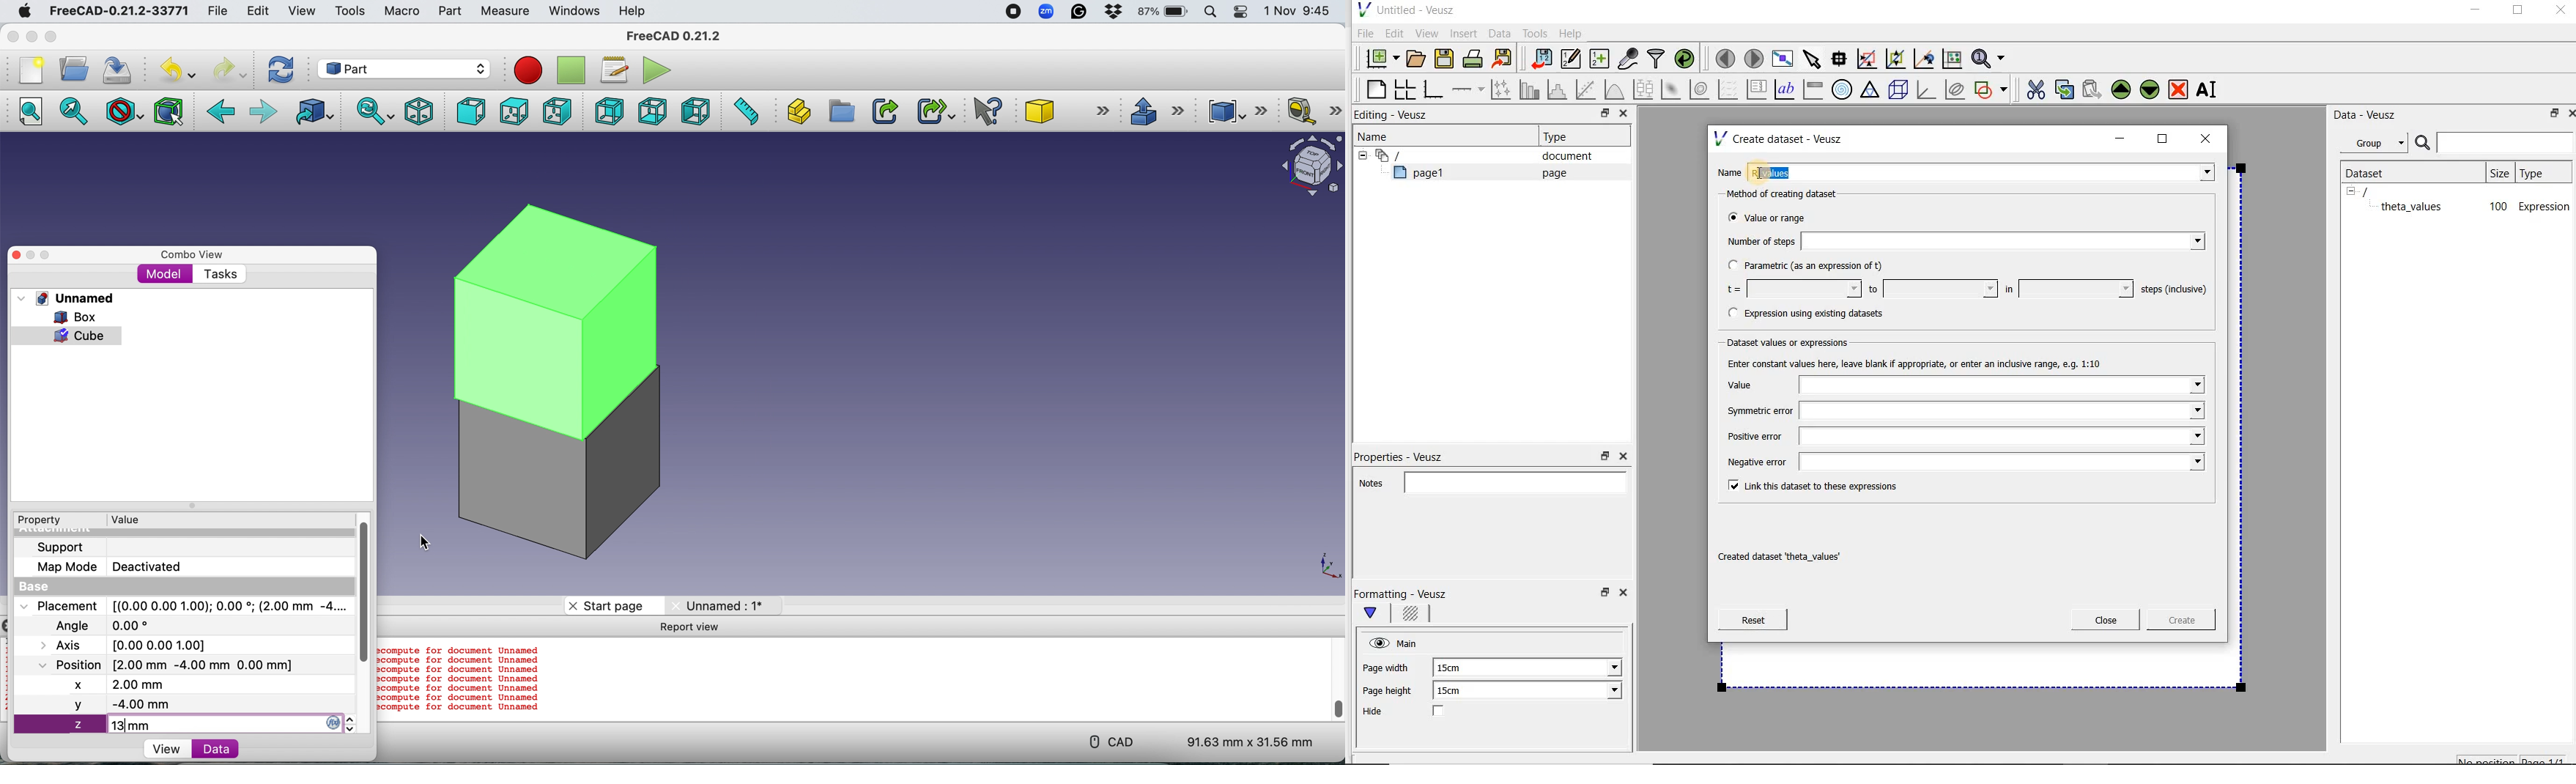 The height and width of the screenshot is (784, 2576). I want to click on Close, so click(1622, 115).